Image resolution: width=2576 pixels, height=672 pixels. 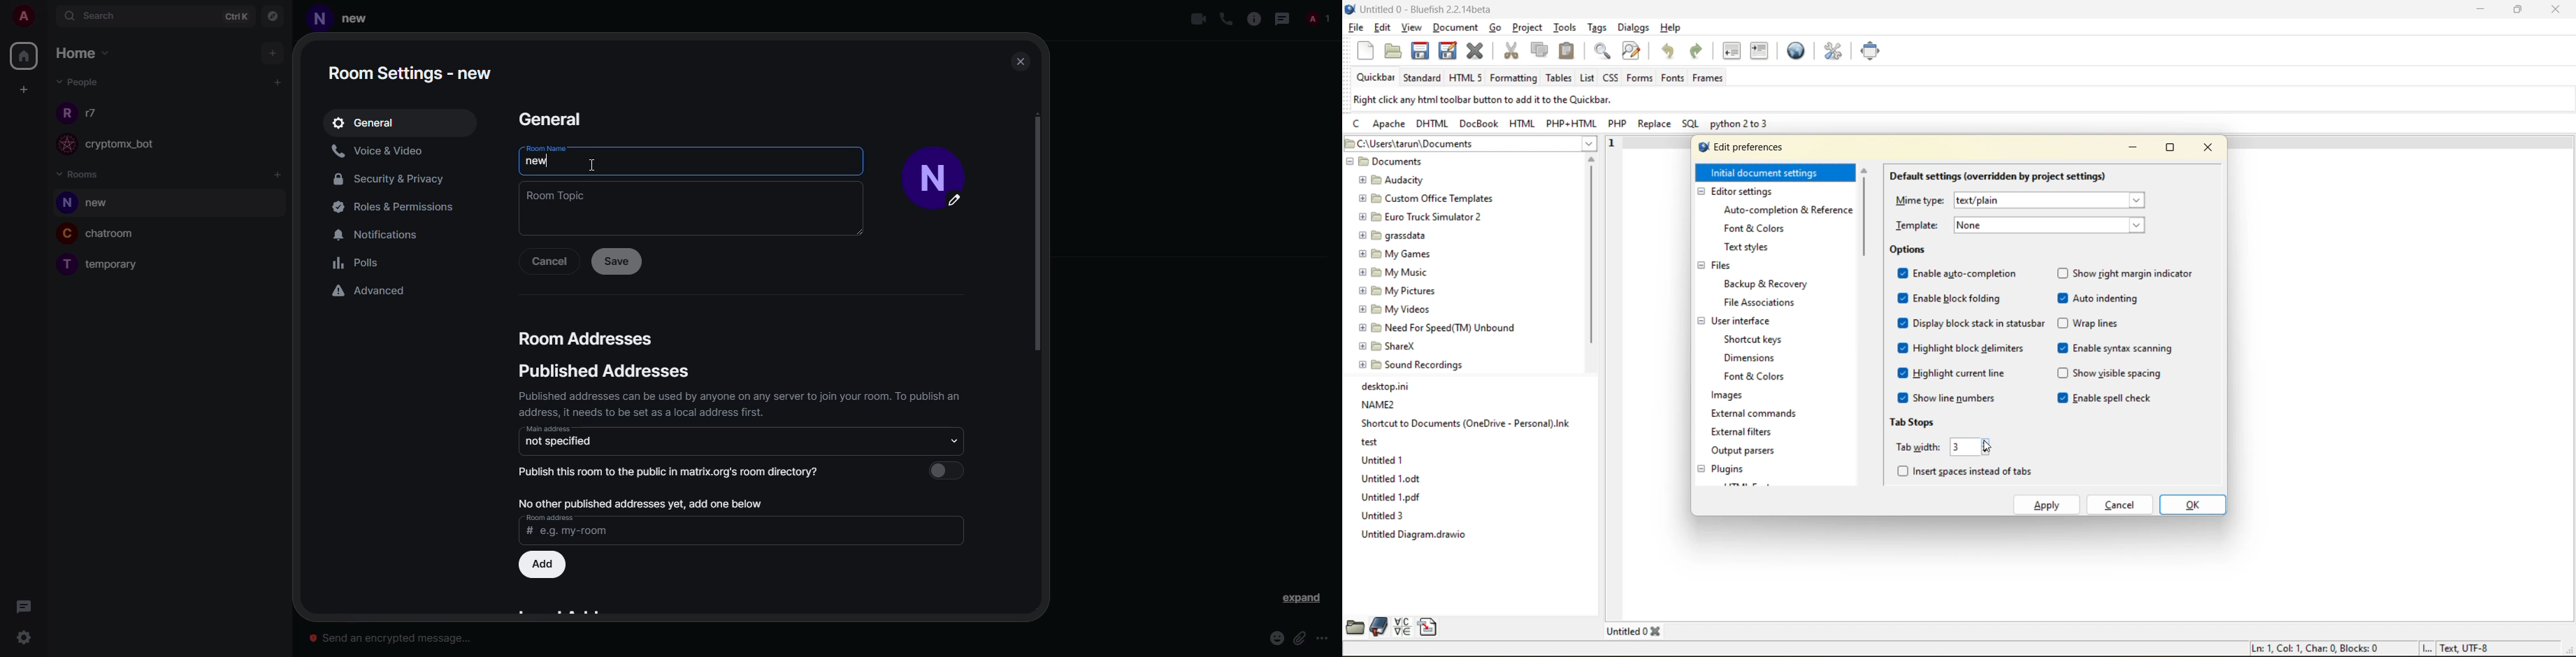 What do you see at coordinates (1632, 51) in the screenshot?
I see `find and replace` at bounding box center [1632, 51].